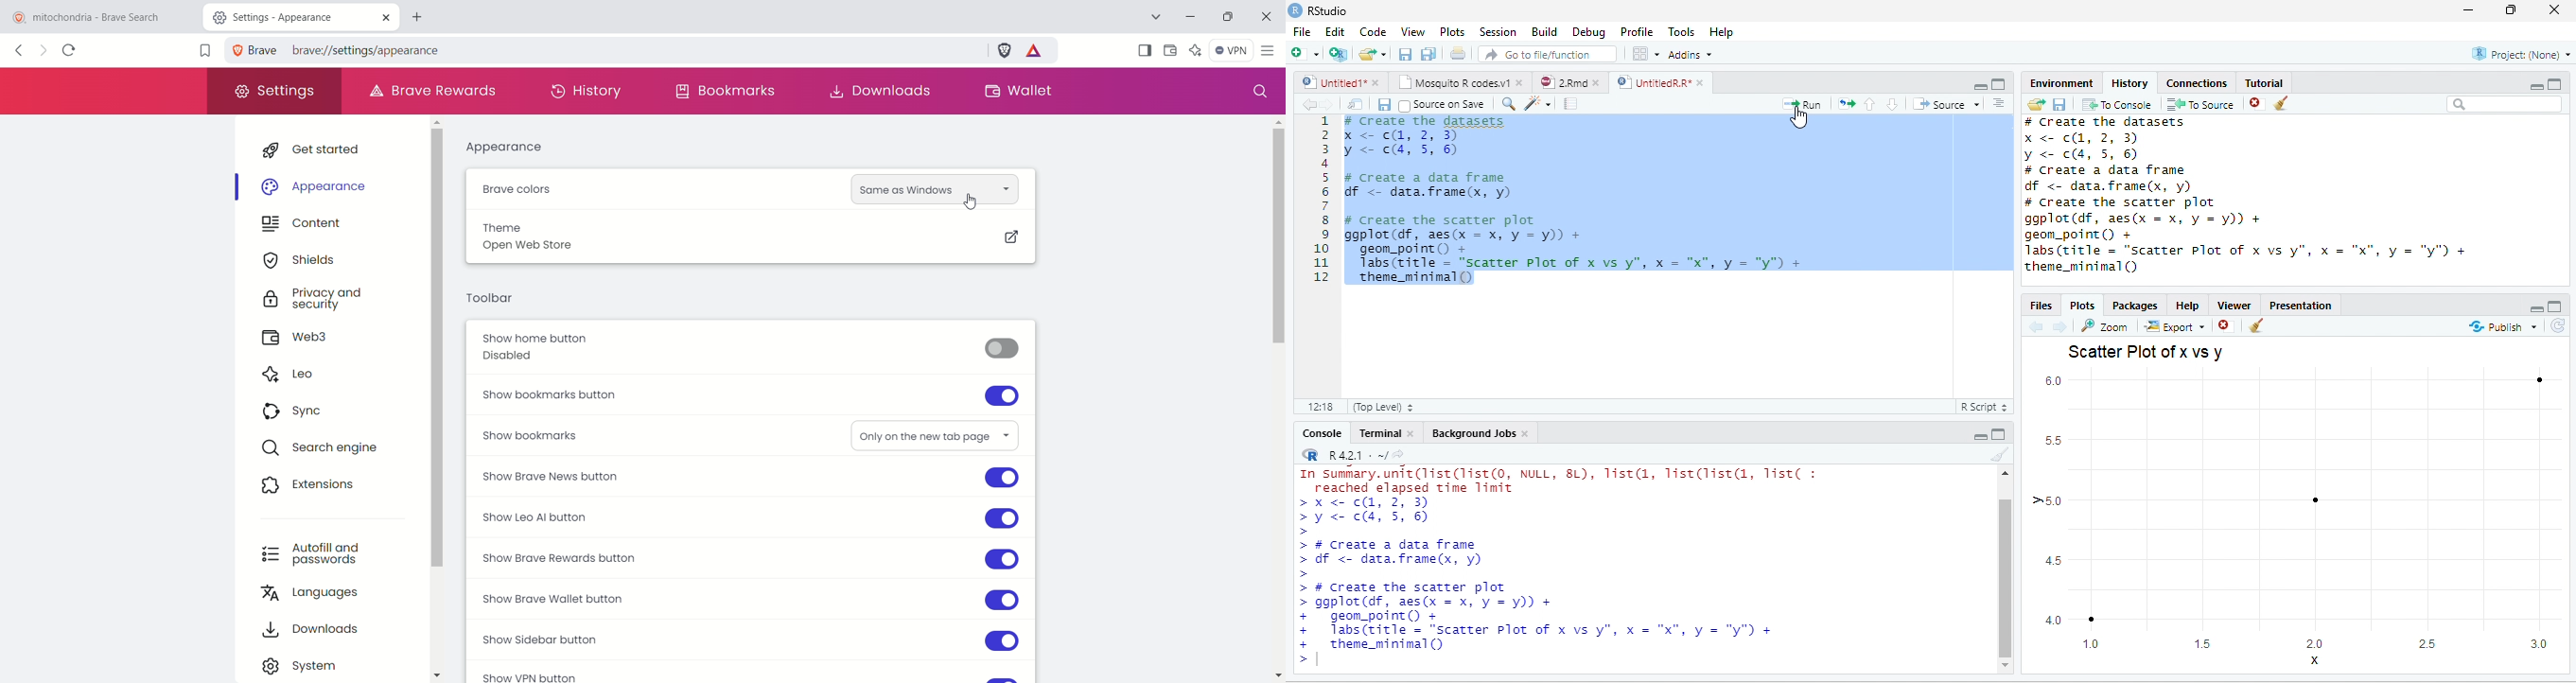  I want to click on brave colors, so click(518, 192).